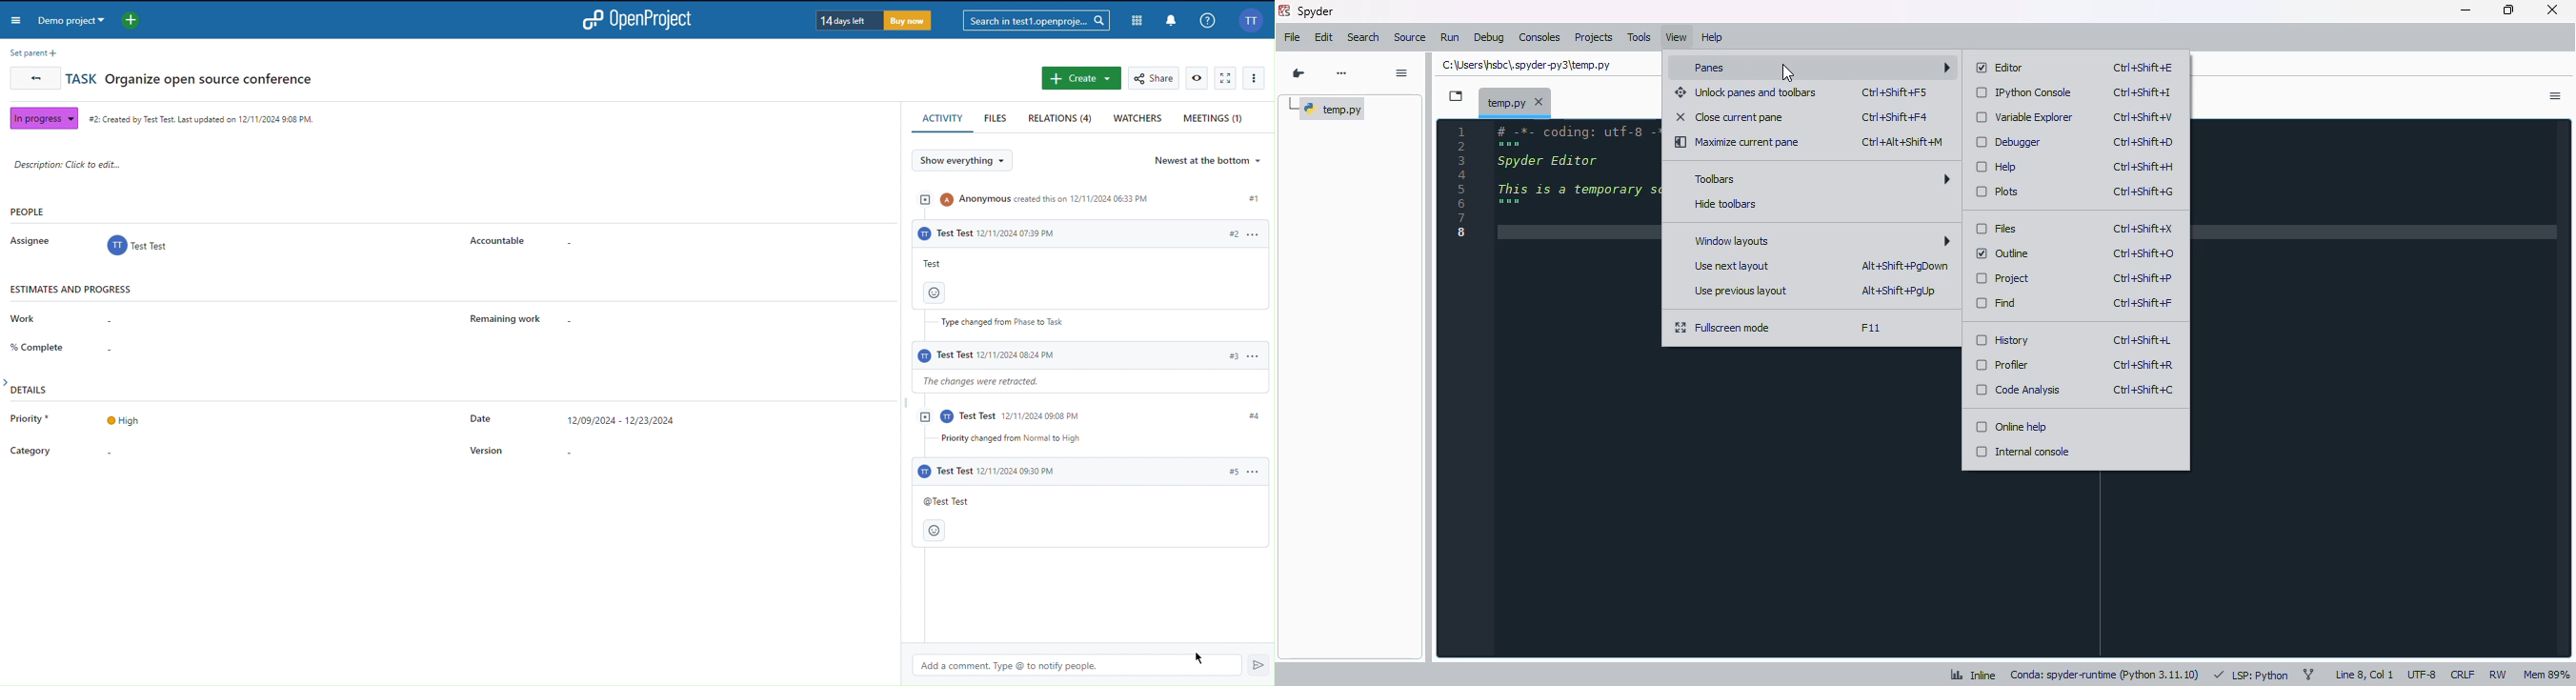  Describe the element at coordinates (2011, 426) in the screenshot. I see `online help` at that location.